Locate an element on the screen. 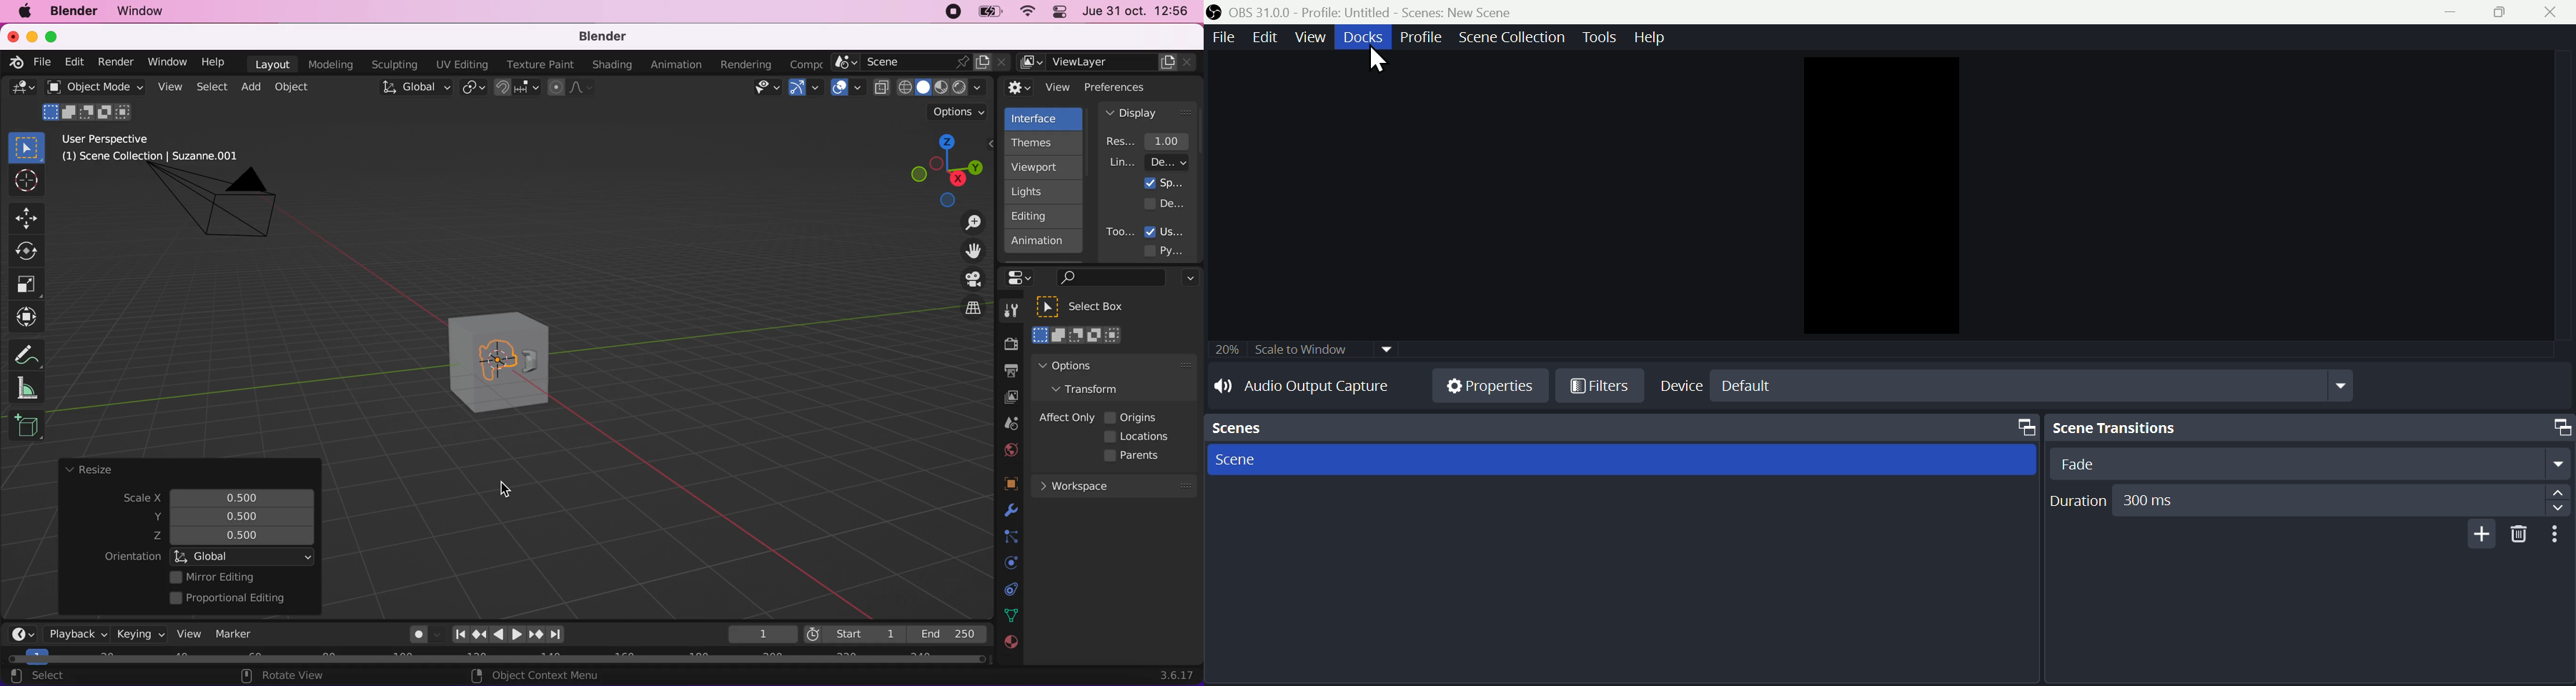 This screenshot has width=2576, height=700. Filters is located at coordinates (1597, 387).